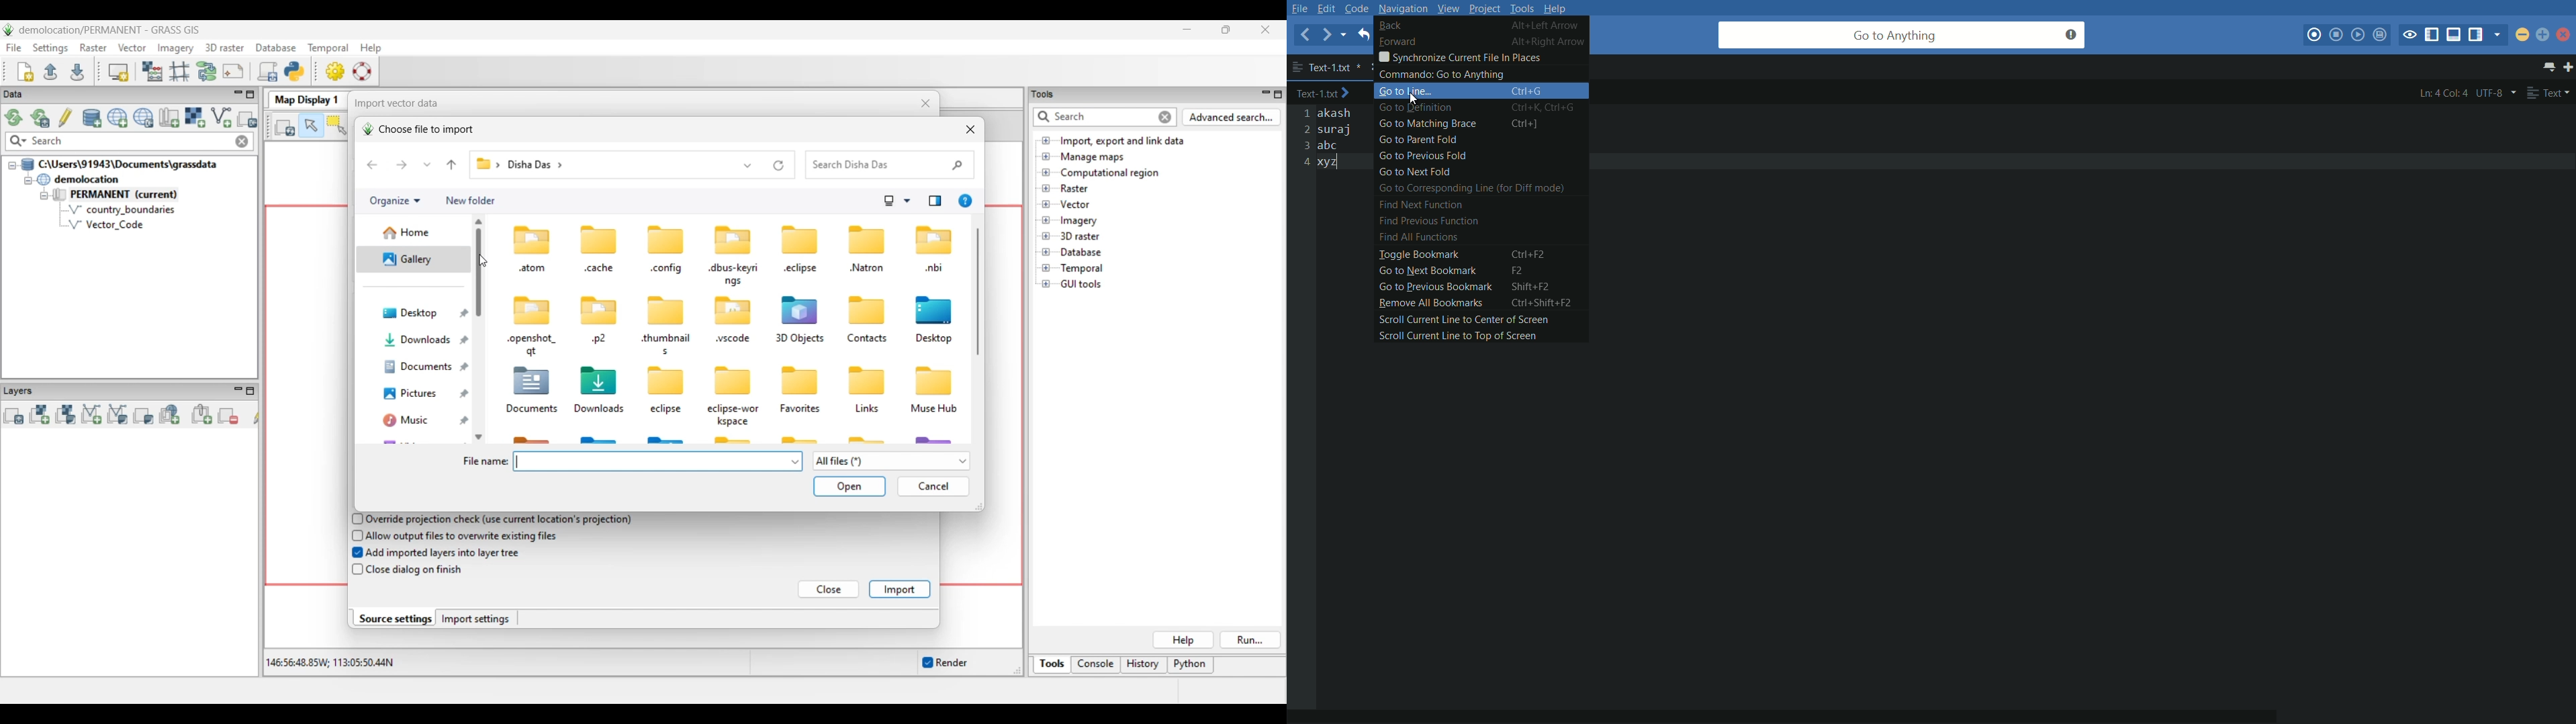  What do you see at coordinates (1810, 707) in the screenshot?
I see `horizontal scroll bar` at bounding box center [1810, 707].